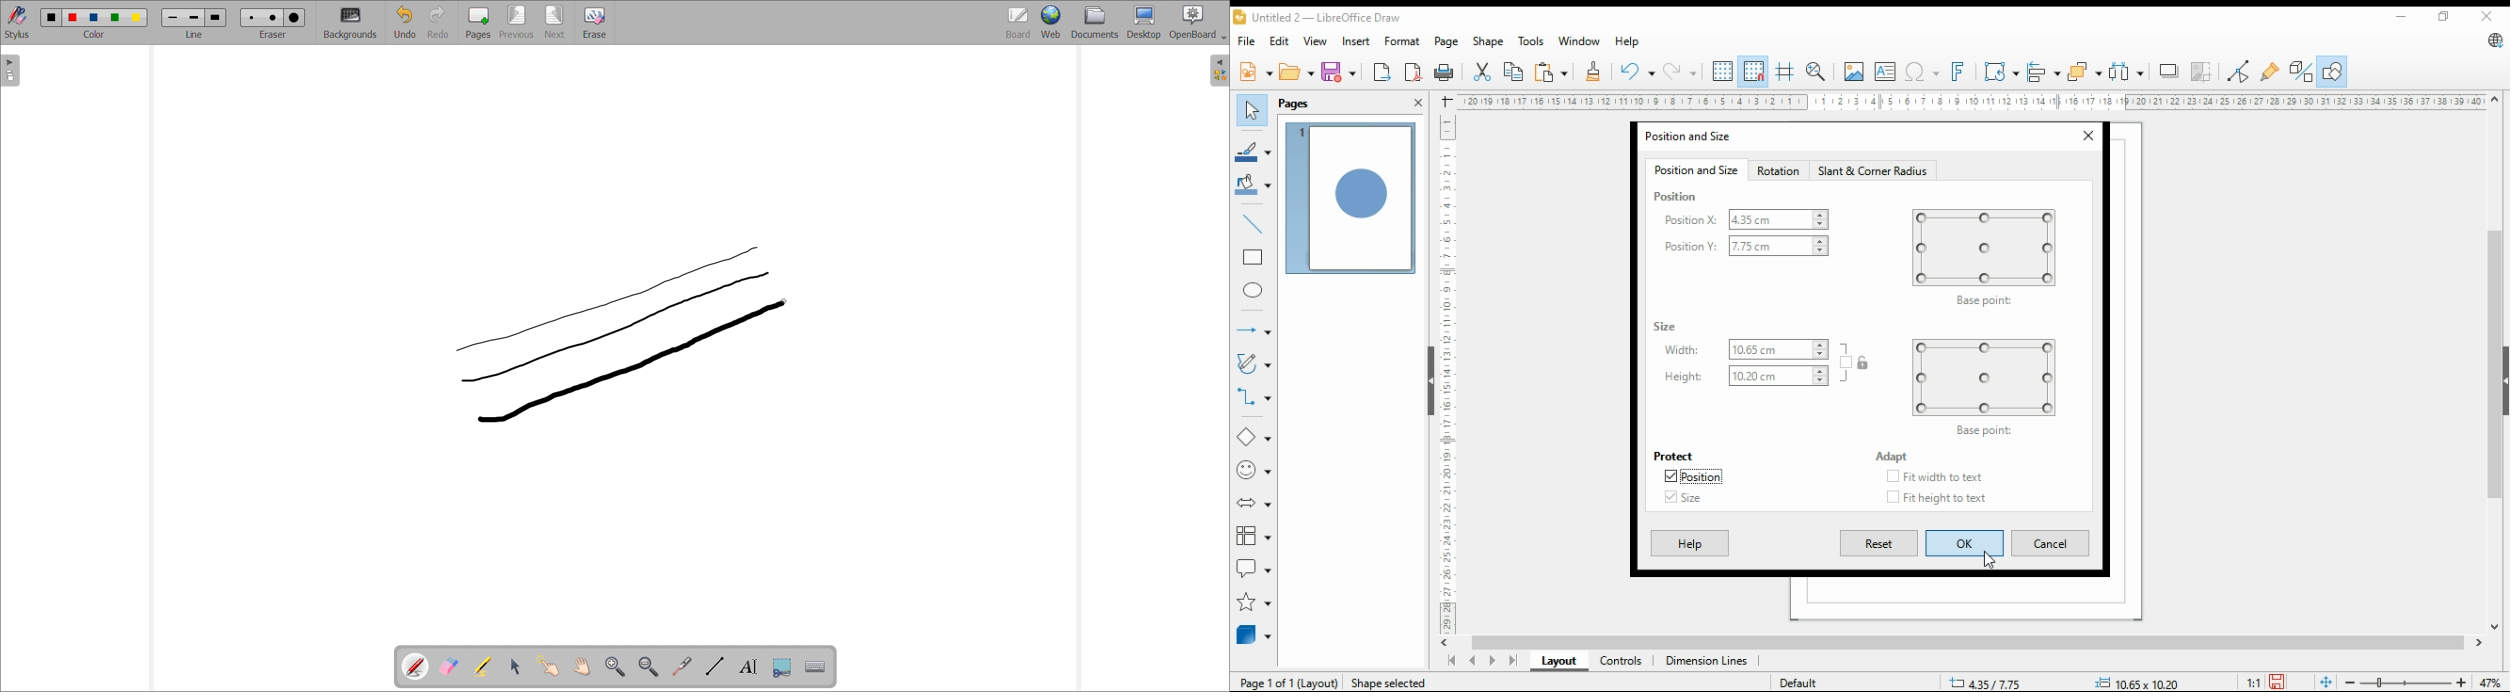 The image size is (2520, 700). Describe the element at coordinates (1989, 684) in the screenshot. I see `9.98/12.79` at that location.